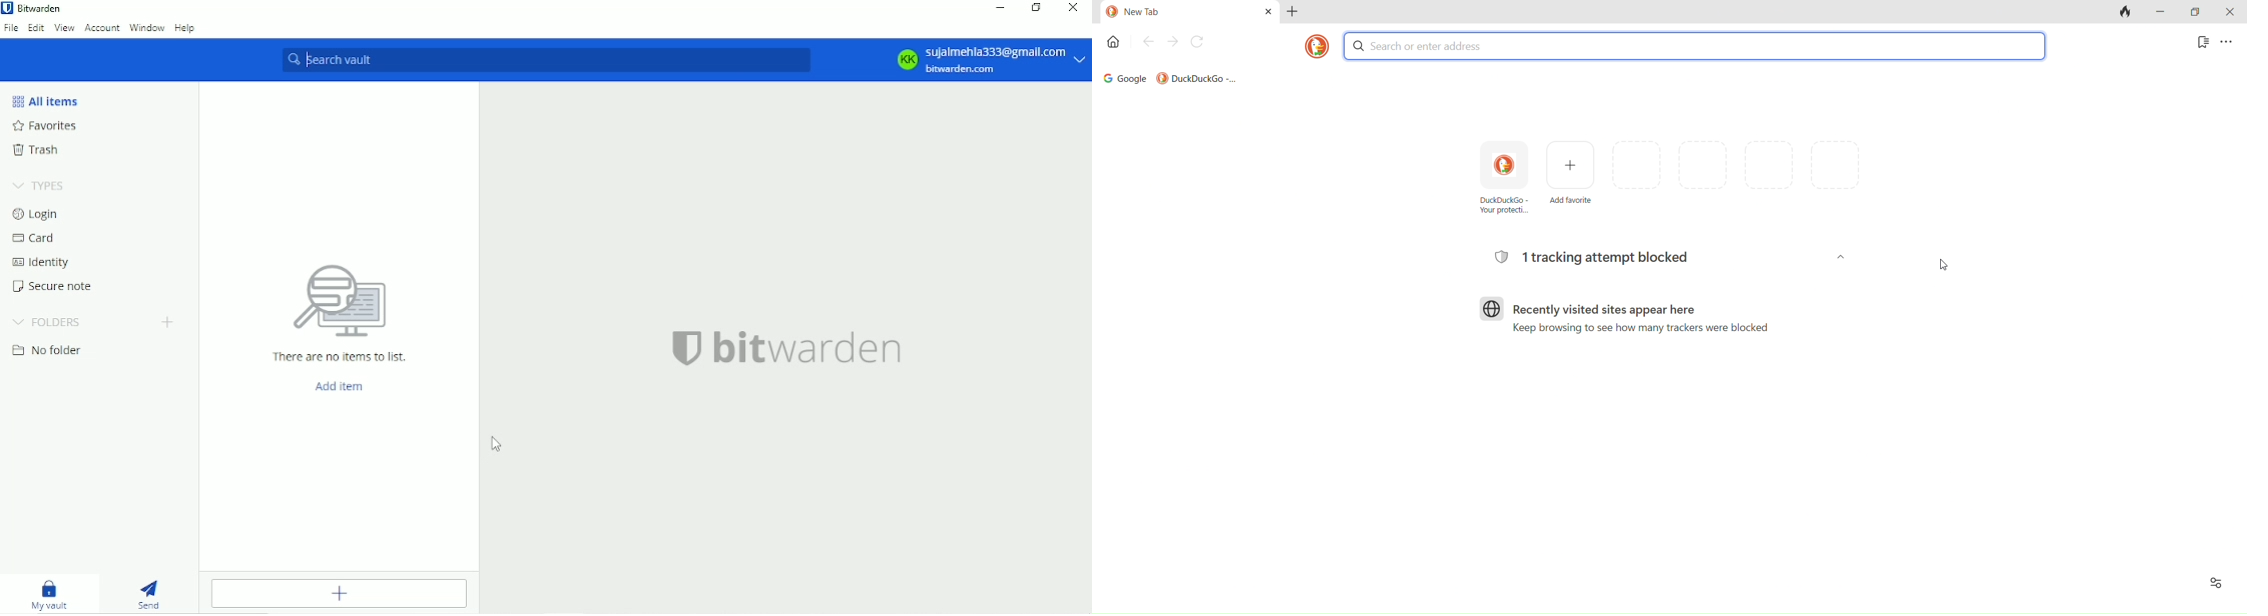 This screenshot has width=2268, height=616. What do you see at coordinates (42, 262) in the screenshot?
I see `Identity` at bounding box center [42, 262].